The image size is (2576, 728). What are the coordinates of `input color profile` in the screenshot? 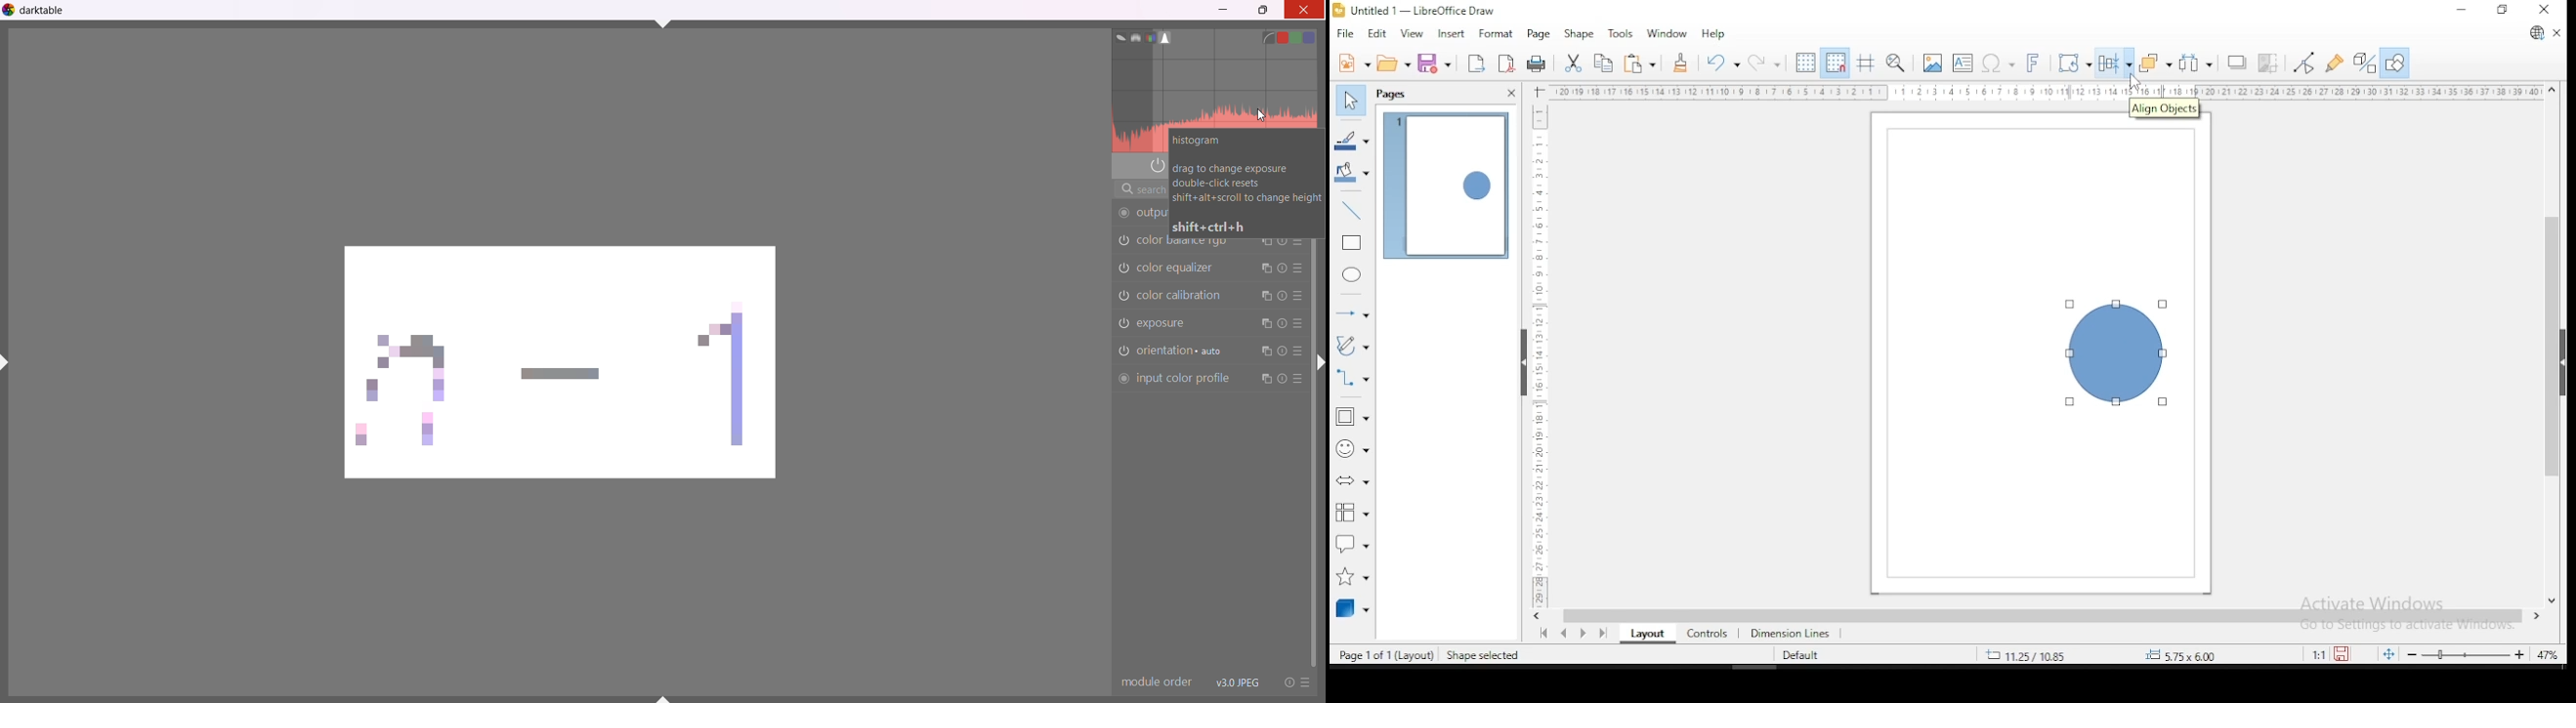 It's located at (1174, 379).